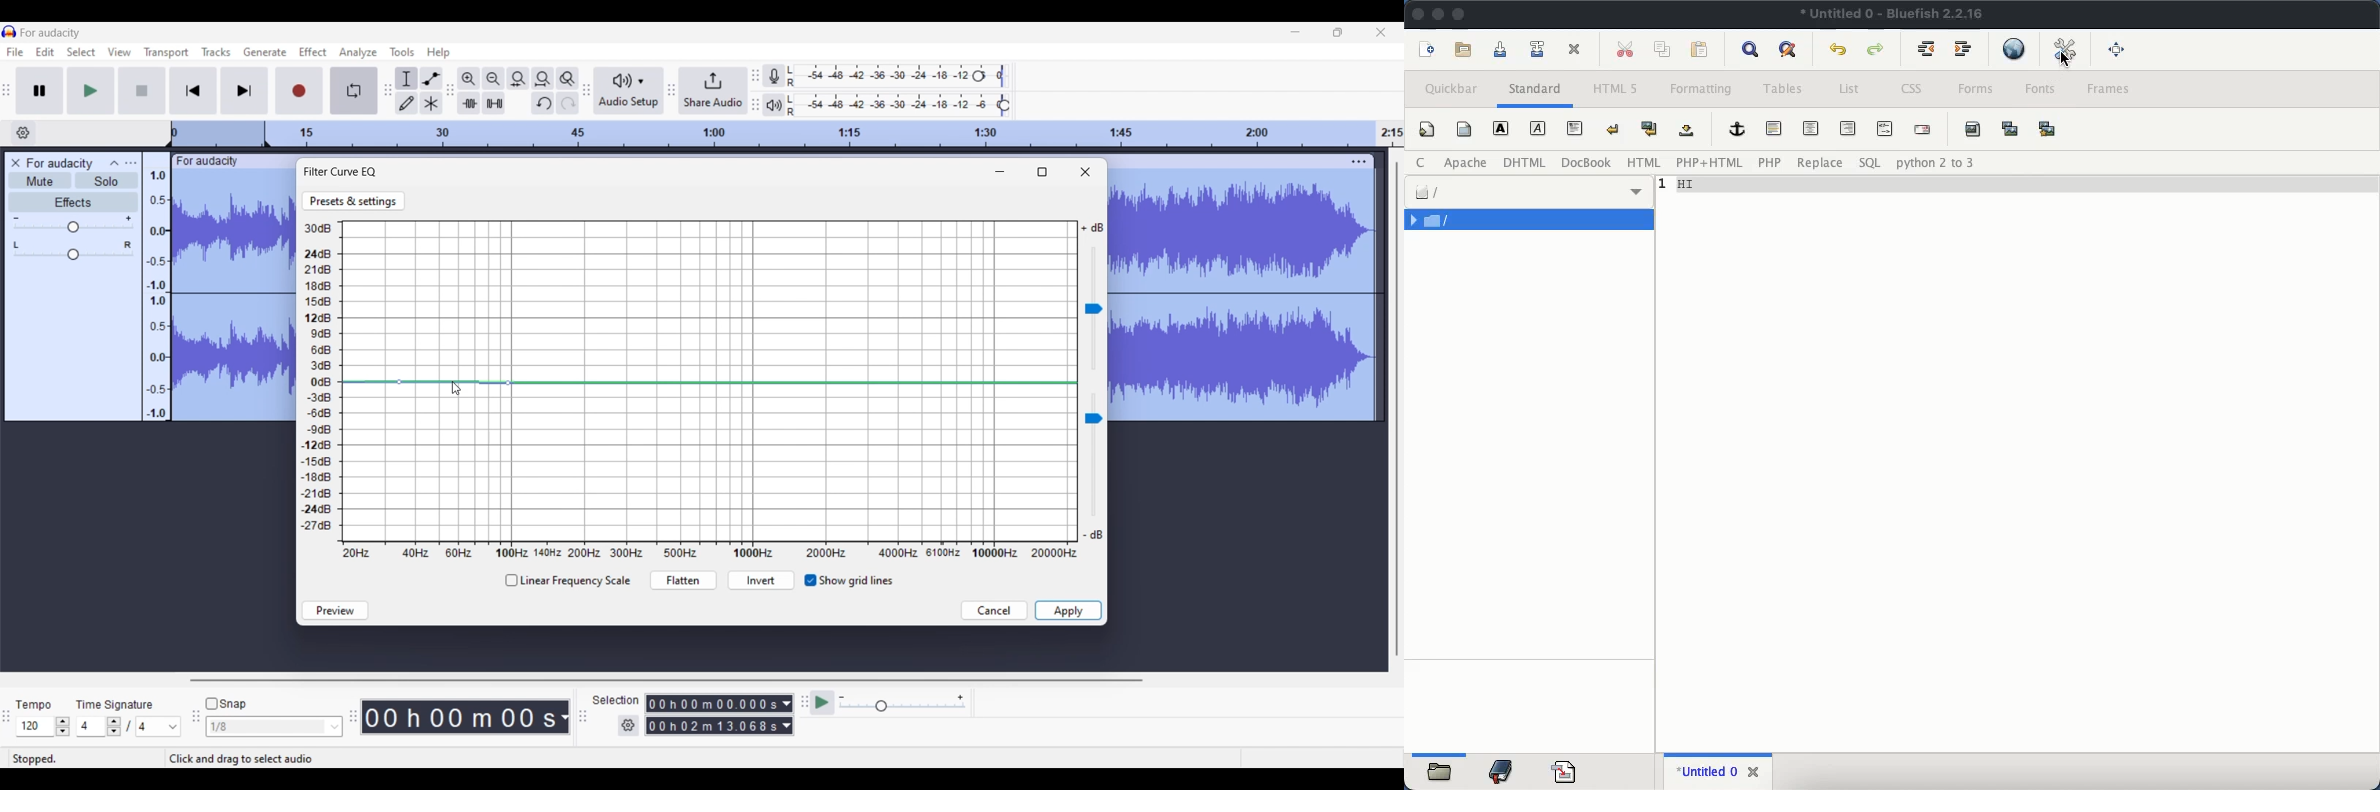  What do you see at coordinates (896, 105) in the screenshot?
I see `Playback level` at bounding box center [896, 105].